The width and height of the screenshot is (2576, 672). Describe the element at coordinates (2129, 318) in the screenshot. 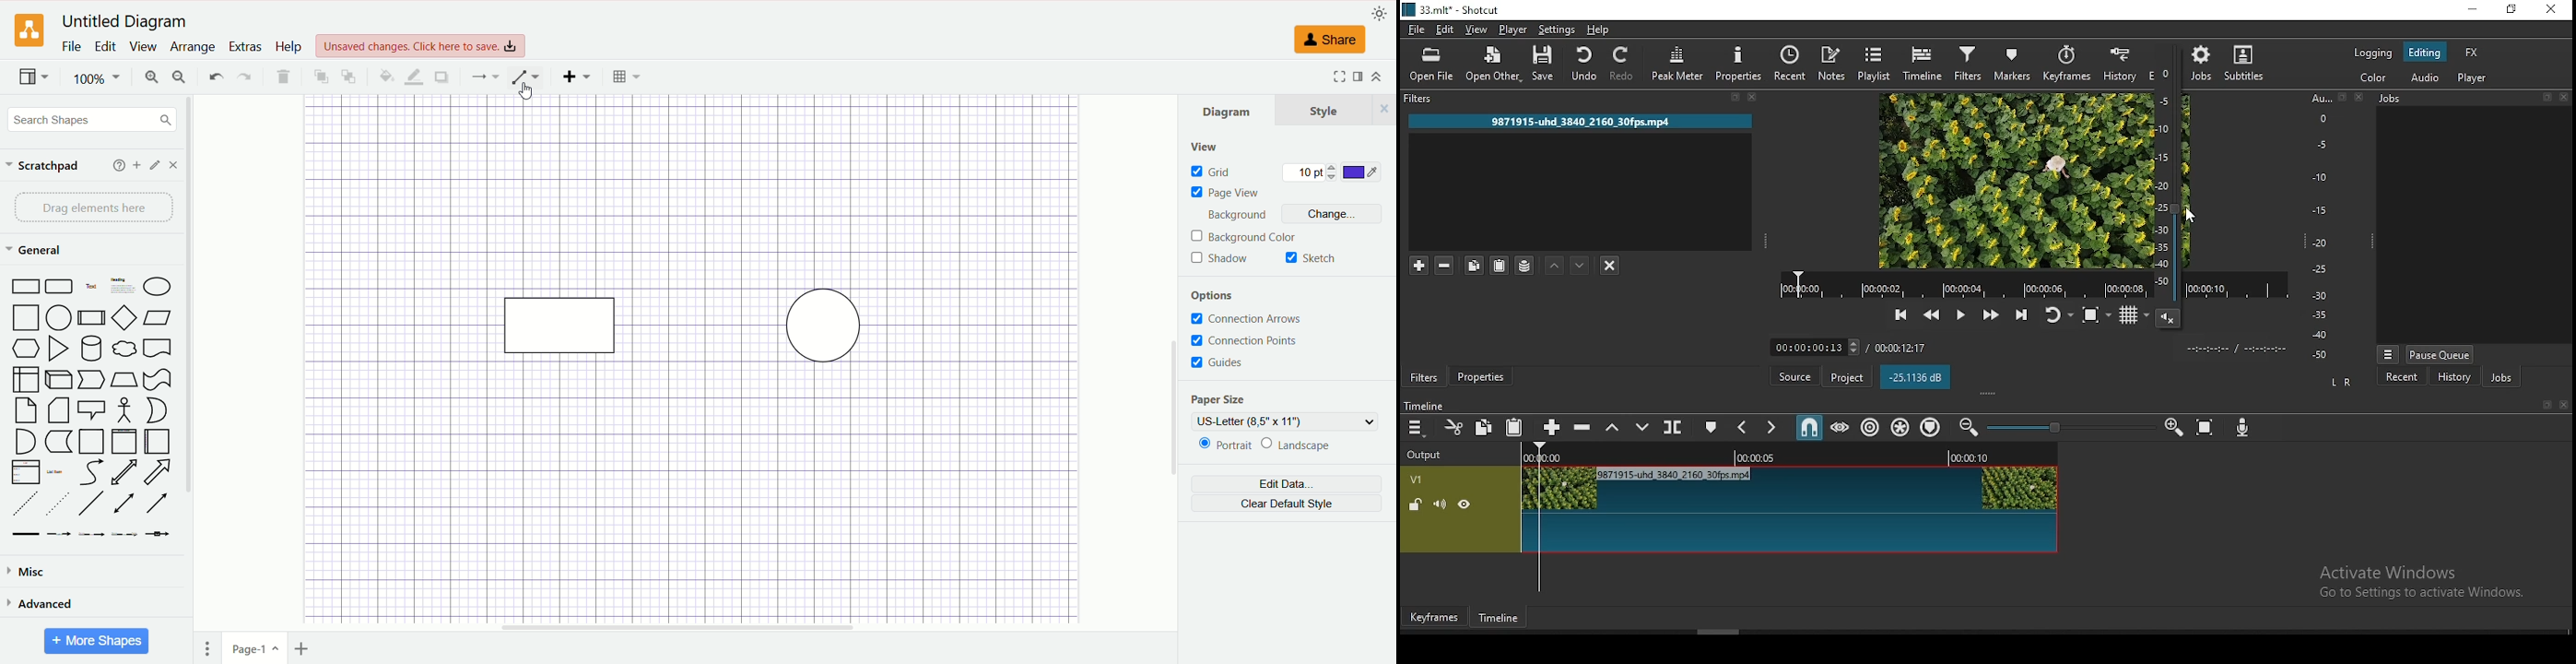

I see `toggle grid display on player` at that location.